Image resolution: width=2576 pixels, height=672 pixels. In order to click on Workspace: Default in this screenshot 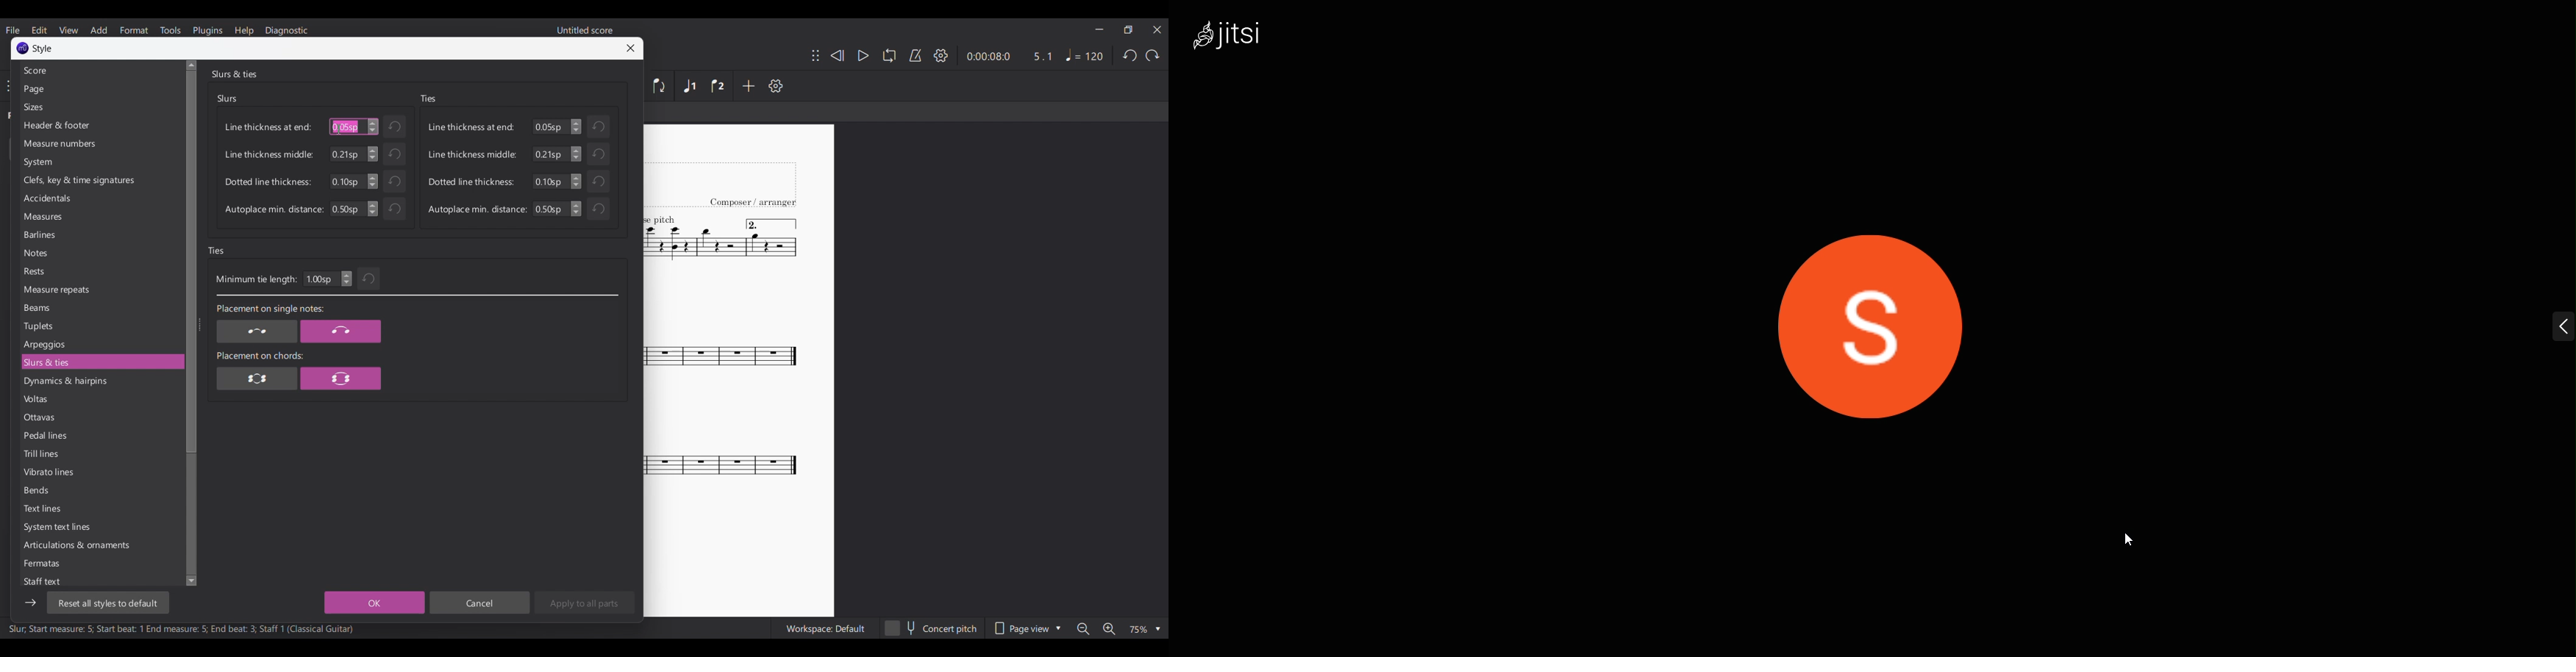, I will do `click(825, 628)`.